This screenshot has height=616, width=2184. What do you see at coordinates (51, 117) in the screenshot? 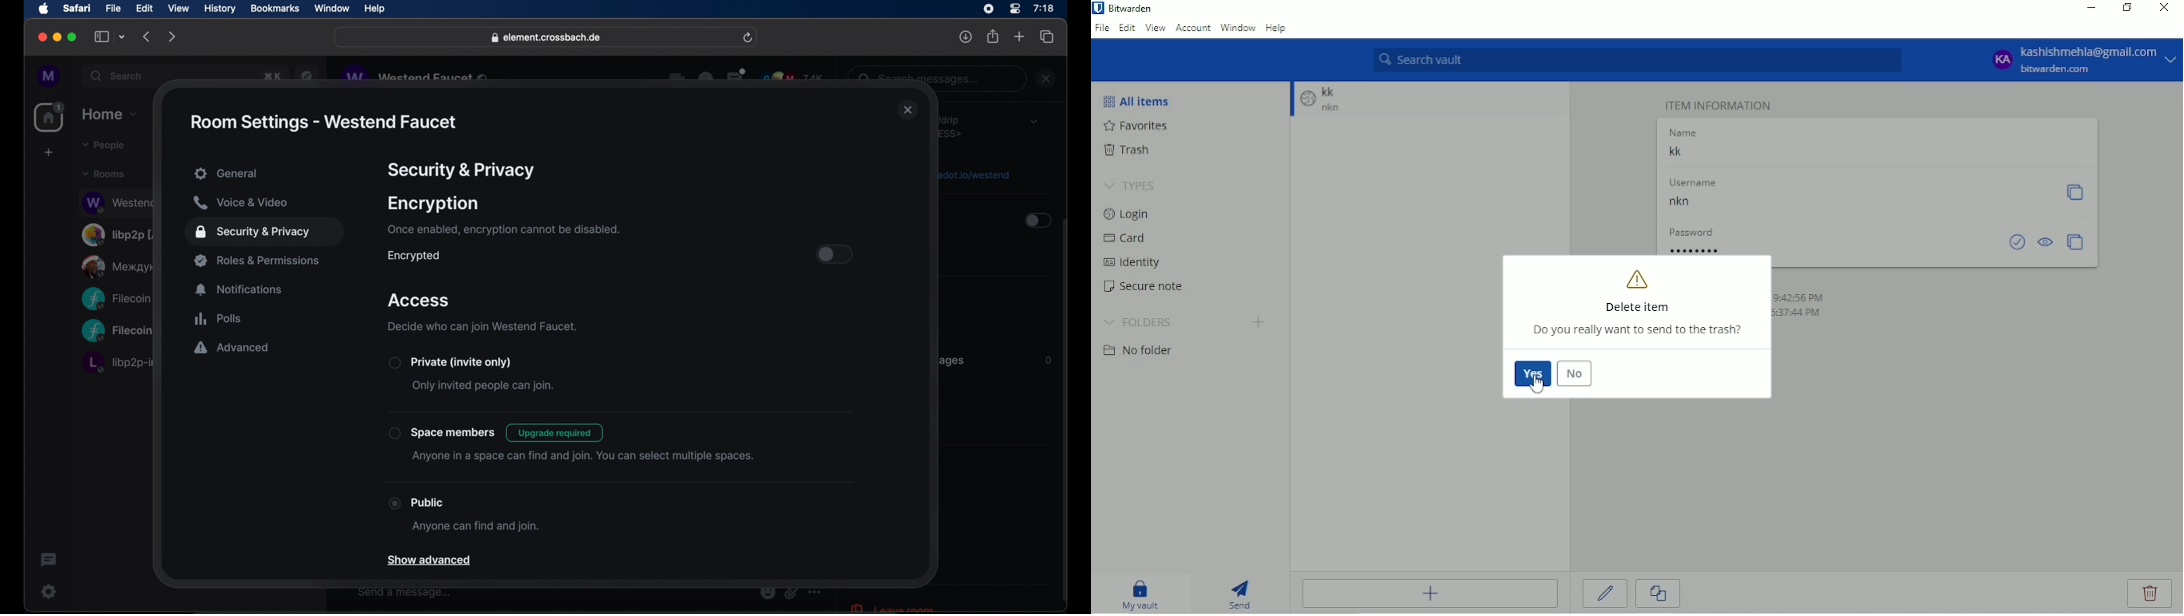
I see `home` at bounding box center [51, 117].